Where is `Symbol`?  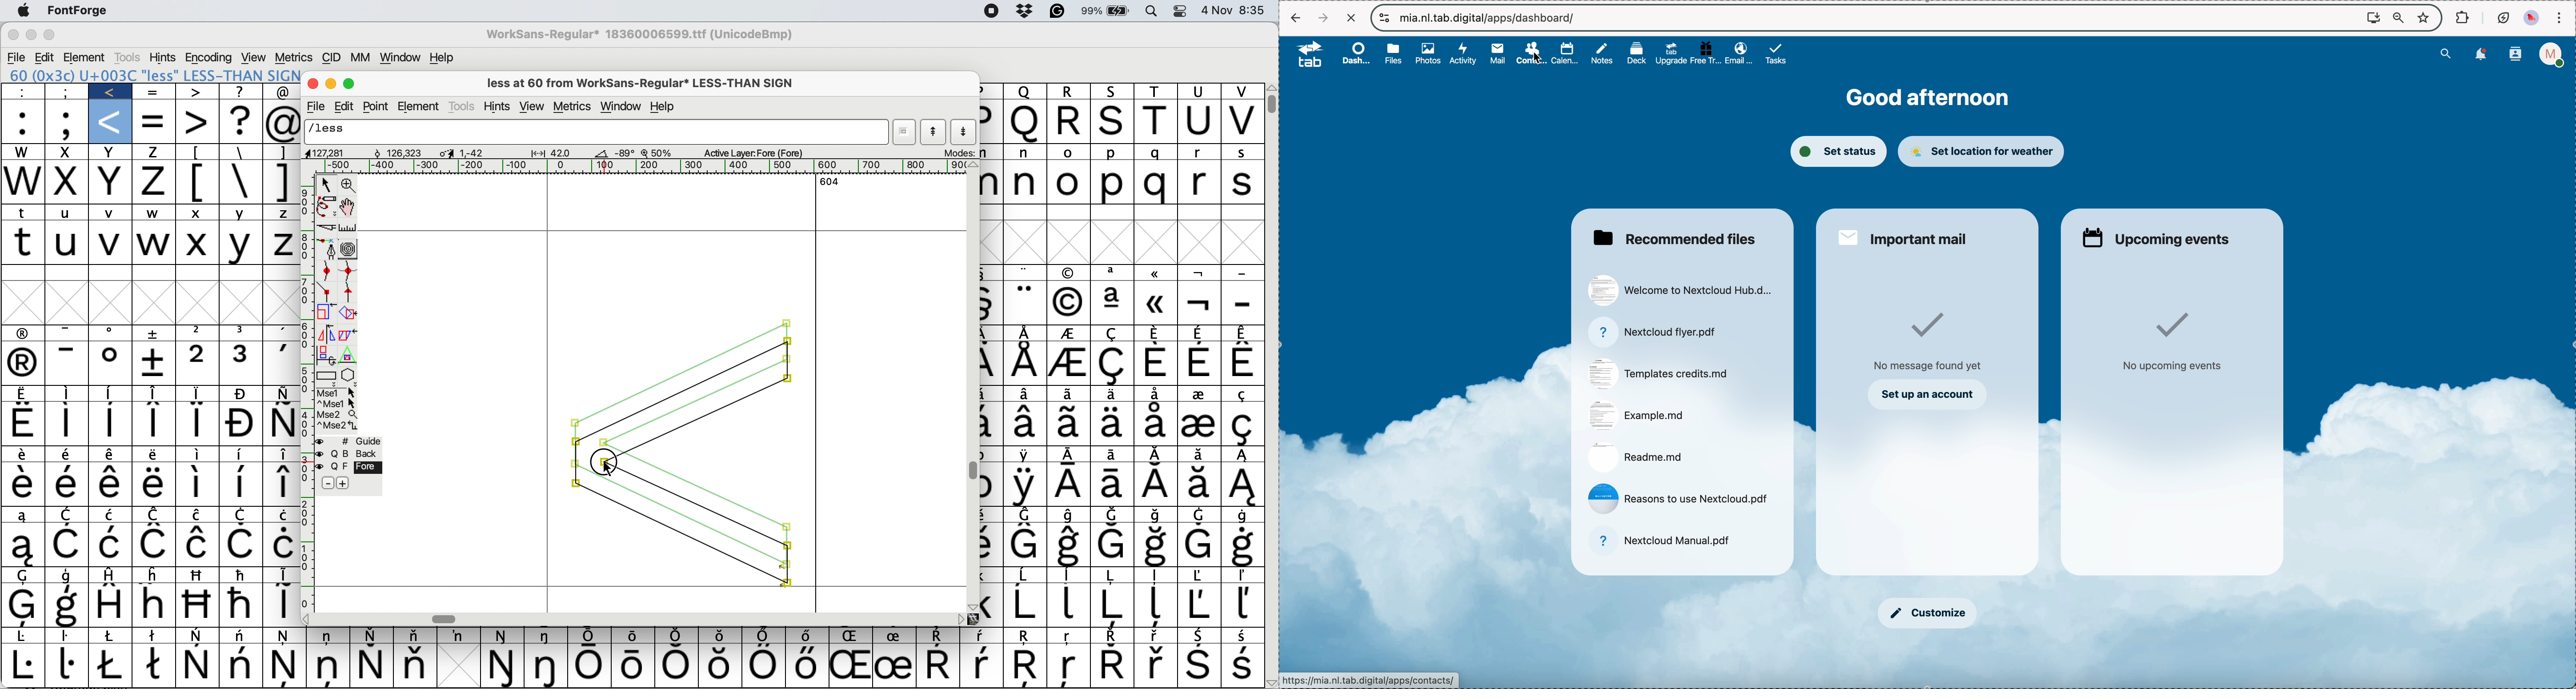
Symbol is located at coordinates (1199, 636).